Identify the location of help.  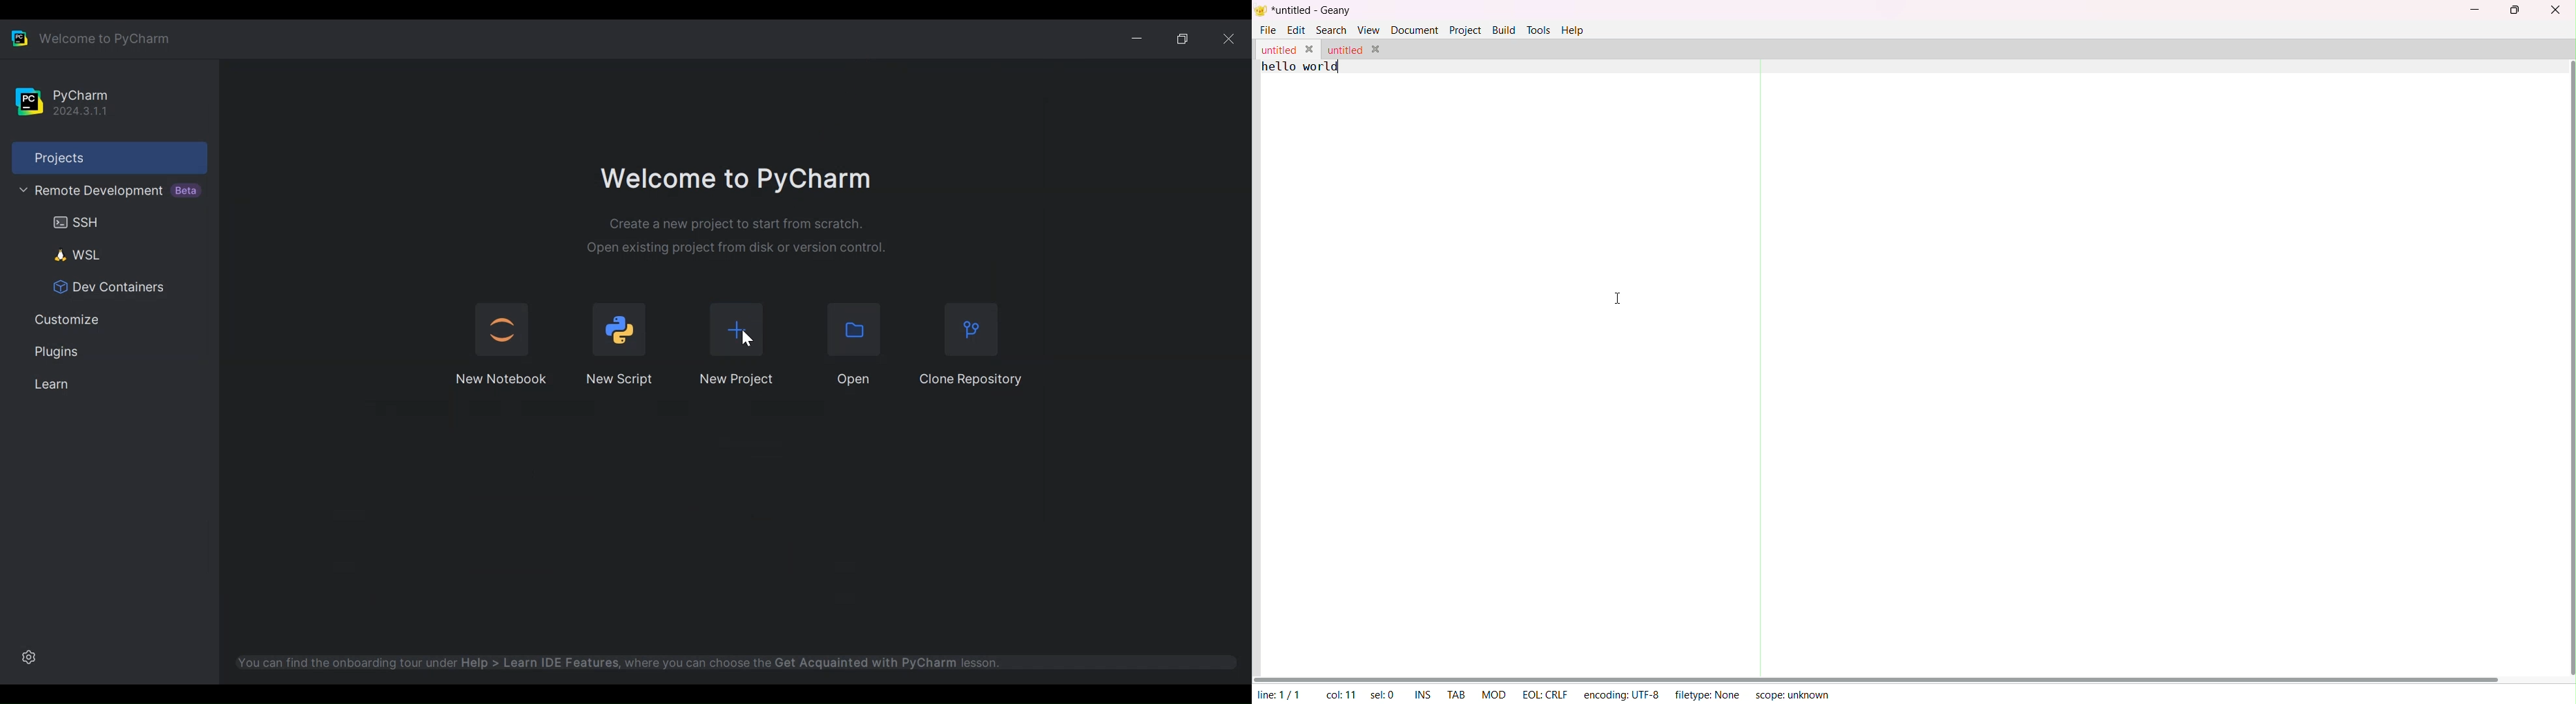
(1575, 32).